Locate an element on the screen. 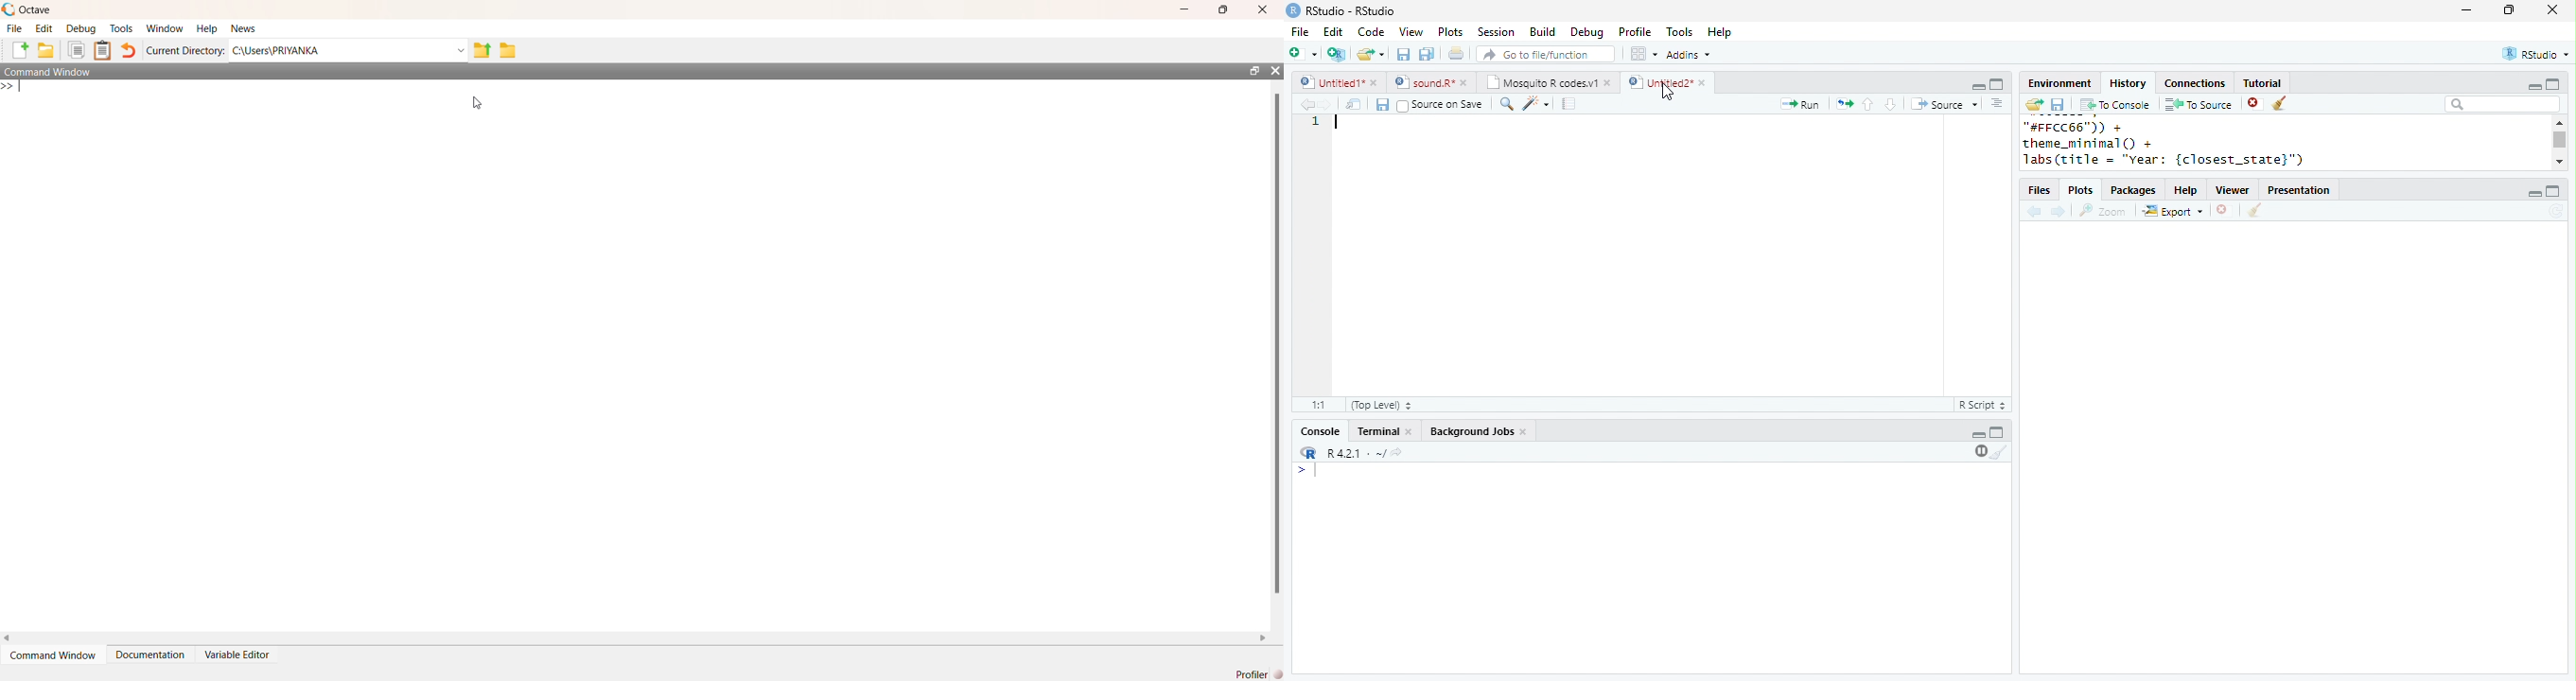 The height and width of the screenshot is (700, 2576). 1 is located at coordinates (1316, 122).